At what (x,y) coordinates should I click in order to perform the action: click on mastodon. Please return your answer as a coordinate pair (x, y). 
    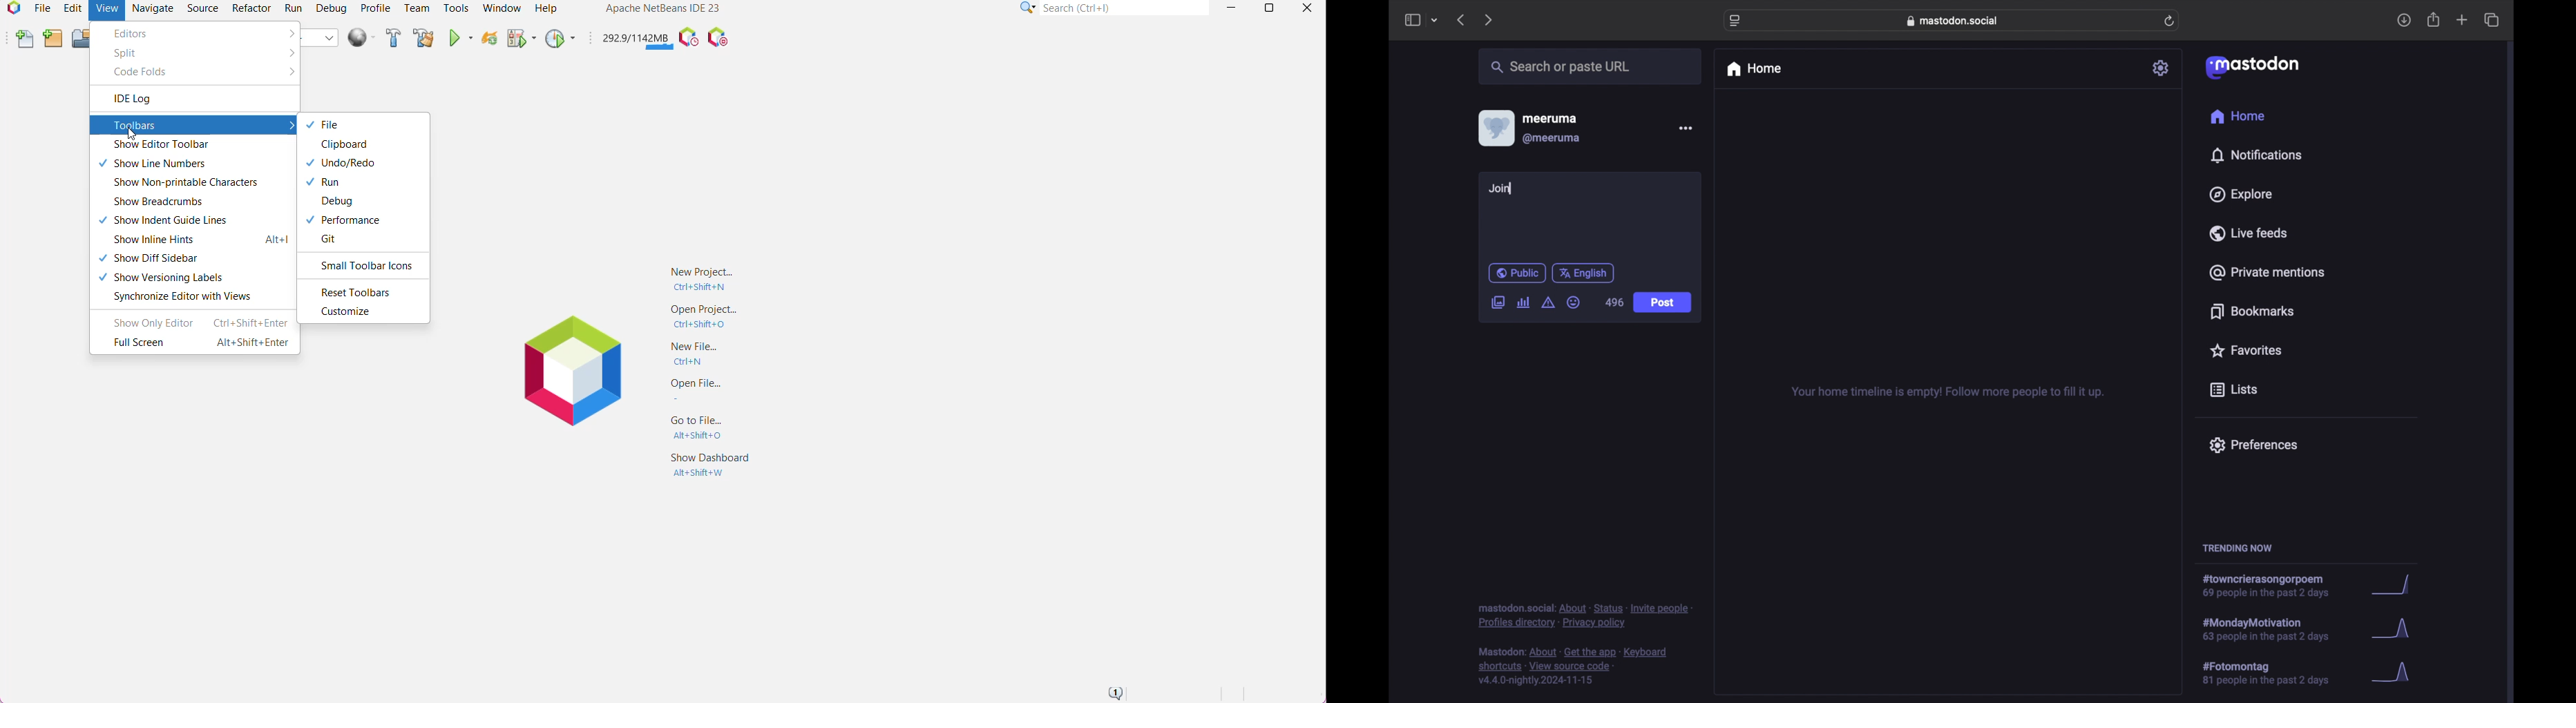
    Looking at the image, I should click on (2251, 66).